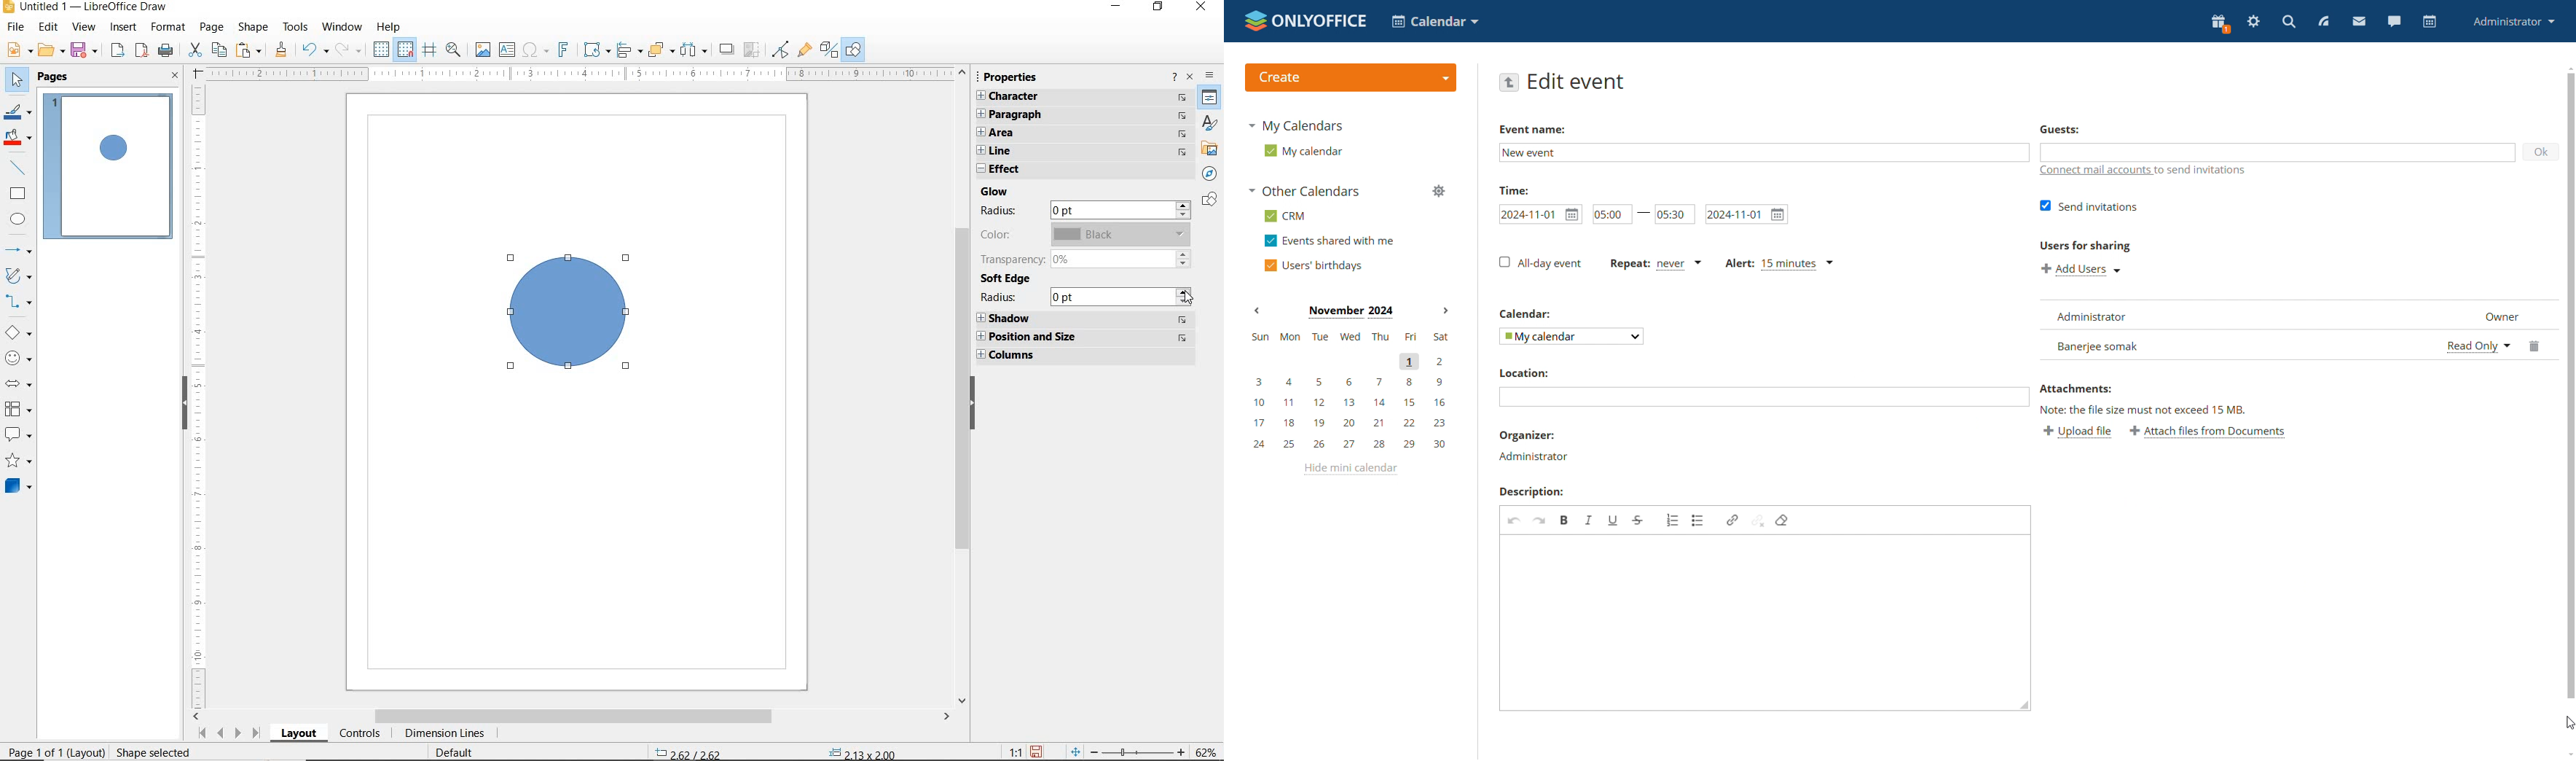  What do you see at coordinates (2278, 151) in the screenshot?
I see `add guests` at bounding box center [2278, 151].